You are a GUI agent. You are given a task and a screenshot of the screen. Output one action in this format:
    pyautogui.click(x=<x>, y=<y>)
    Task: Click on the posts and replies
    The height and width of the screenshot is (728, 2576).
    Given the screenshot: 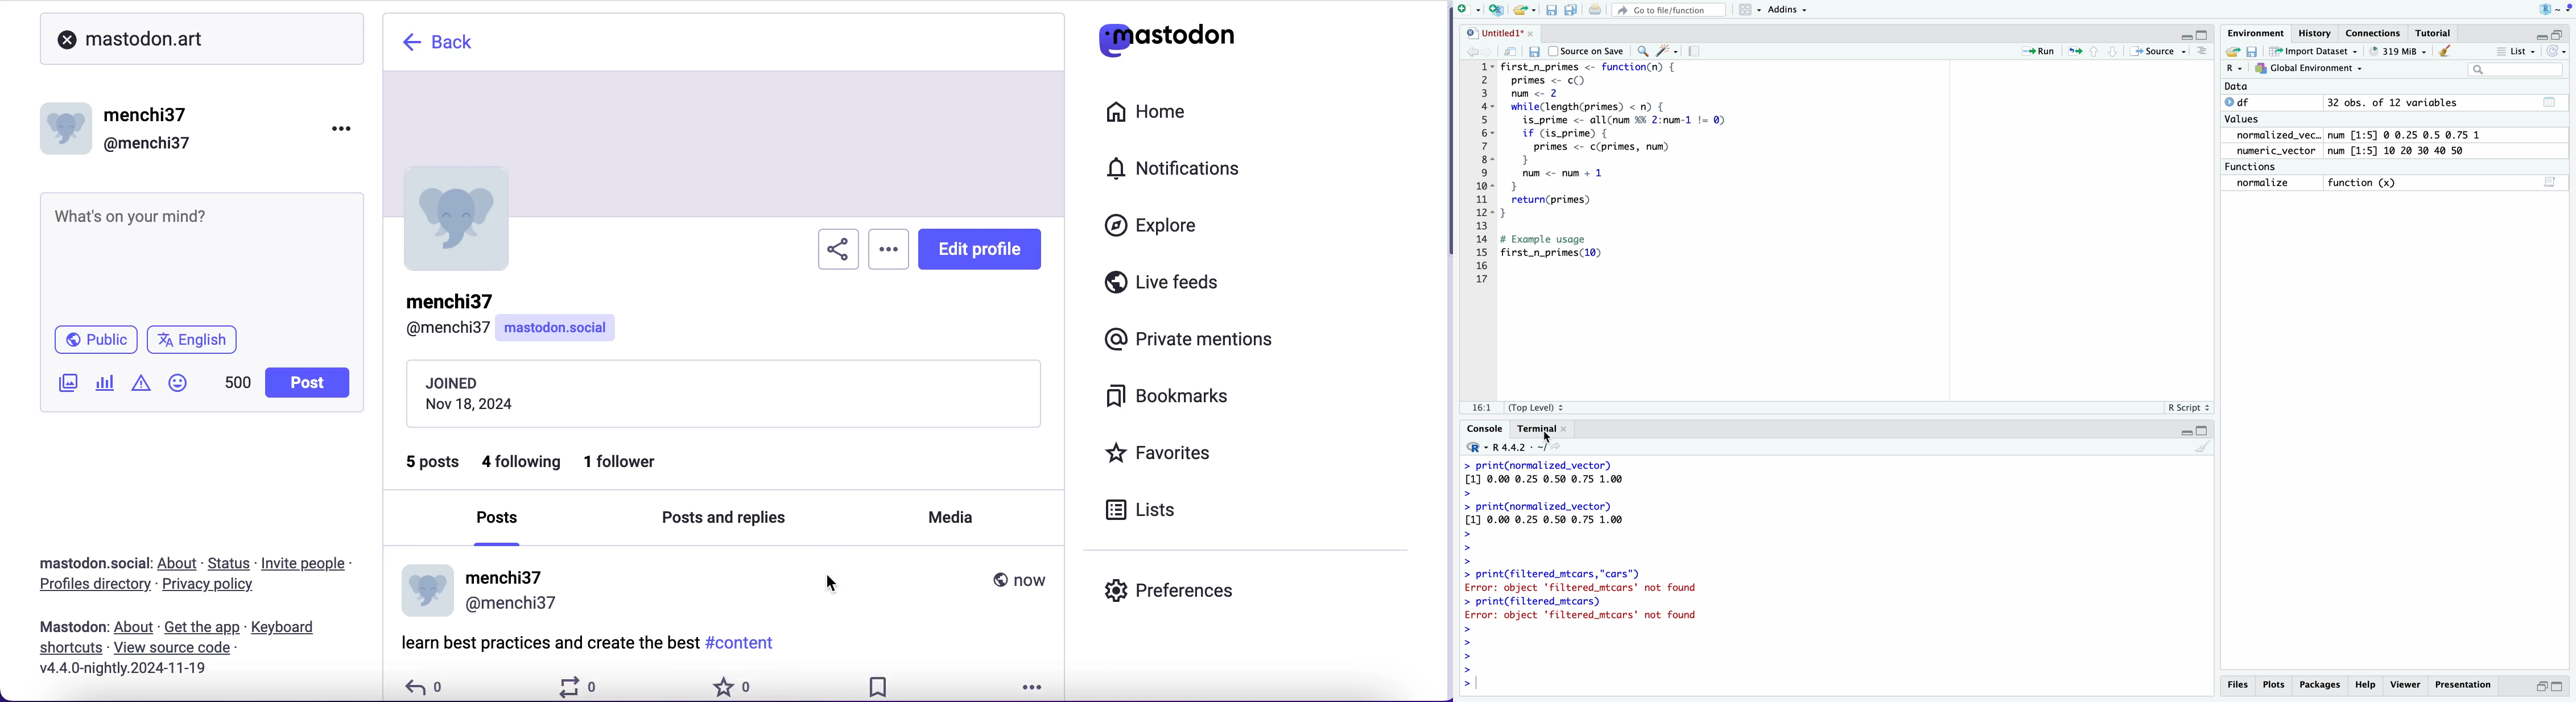 What is the action you would take?
    pyautogui.click(x=731, y=522)
    